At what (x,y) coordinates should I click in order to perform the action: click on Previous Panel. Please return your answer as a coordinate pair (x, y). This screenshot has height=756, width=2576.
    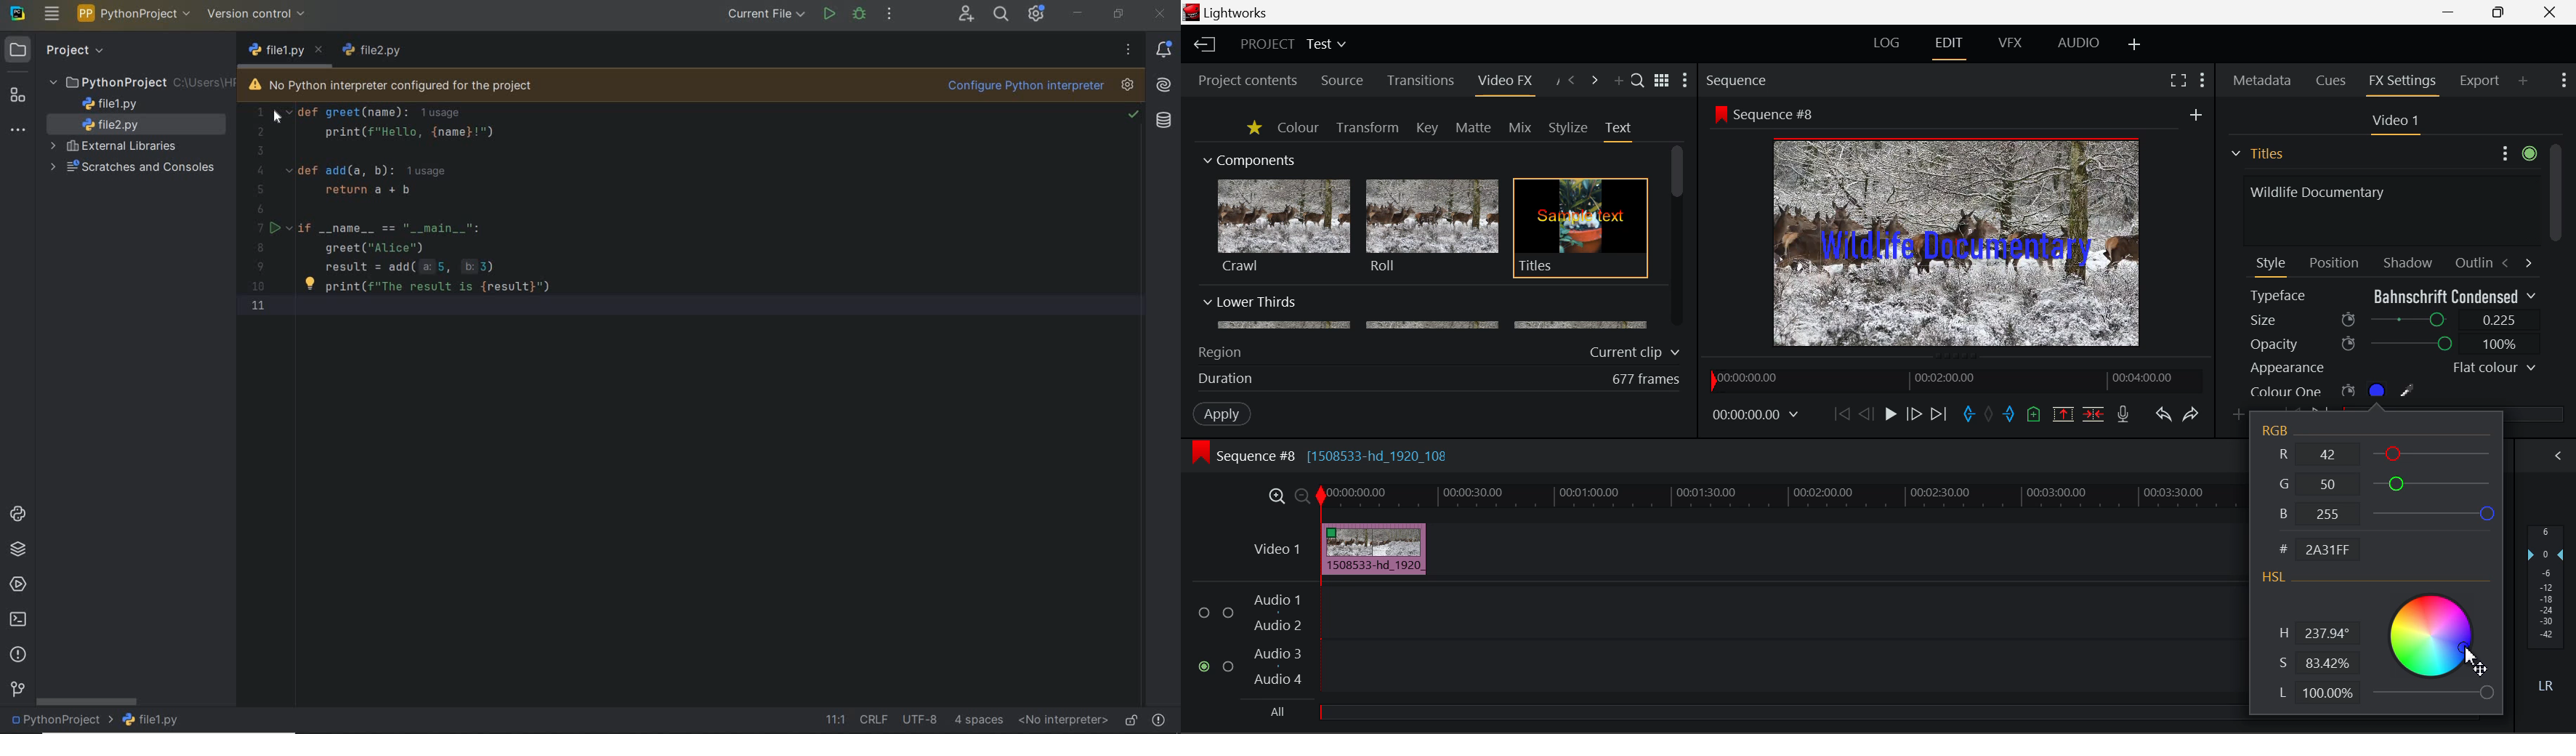
    Looking at the image, I should click on (1570, 81).